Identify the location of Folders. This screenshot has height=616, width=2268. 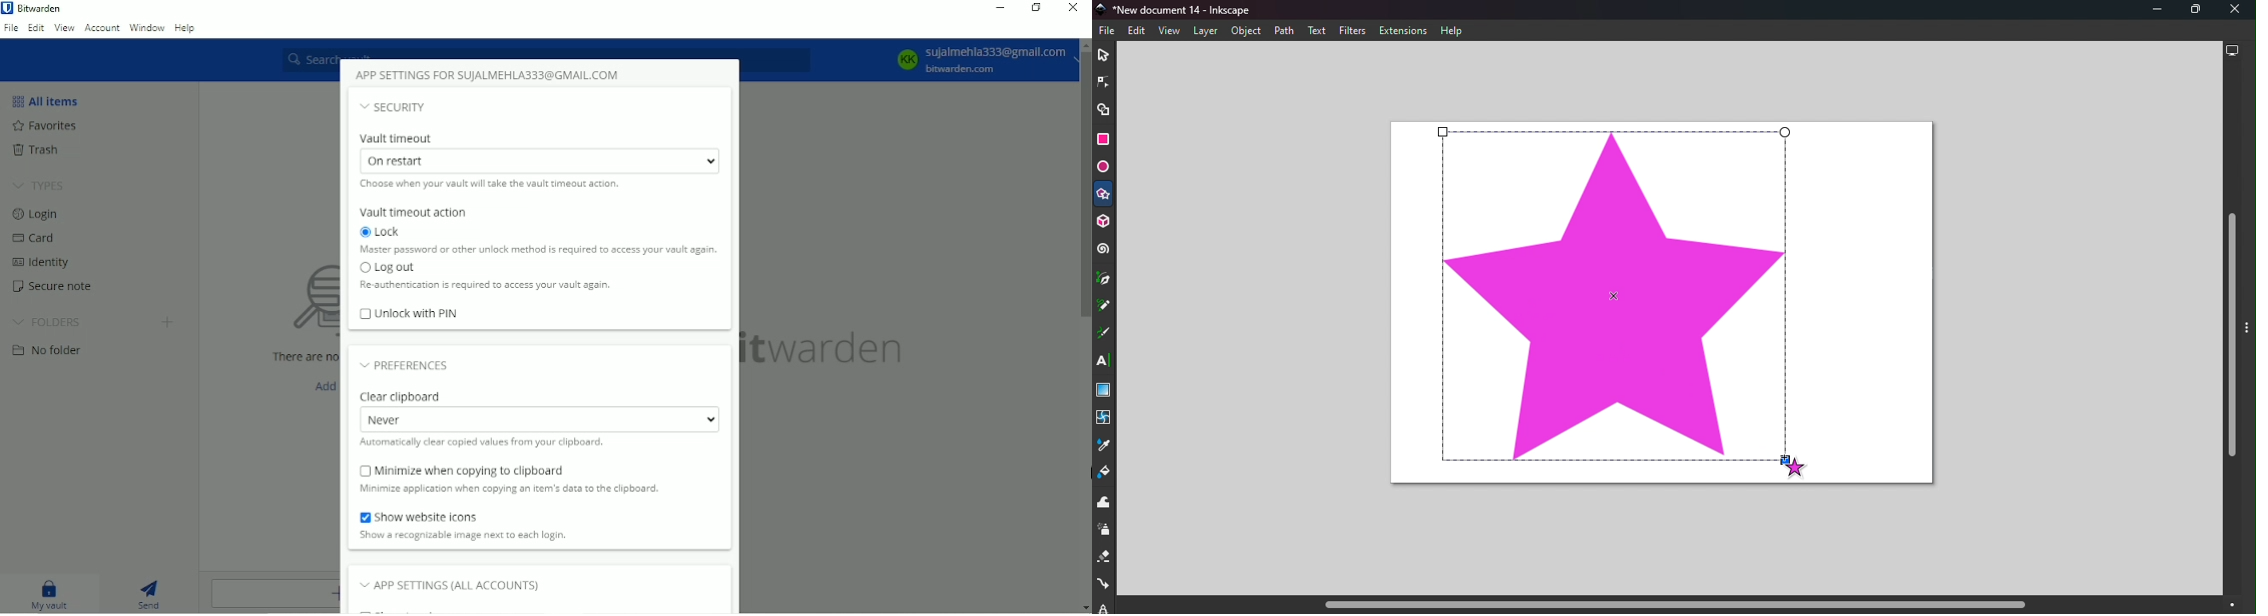
(49, 323).